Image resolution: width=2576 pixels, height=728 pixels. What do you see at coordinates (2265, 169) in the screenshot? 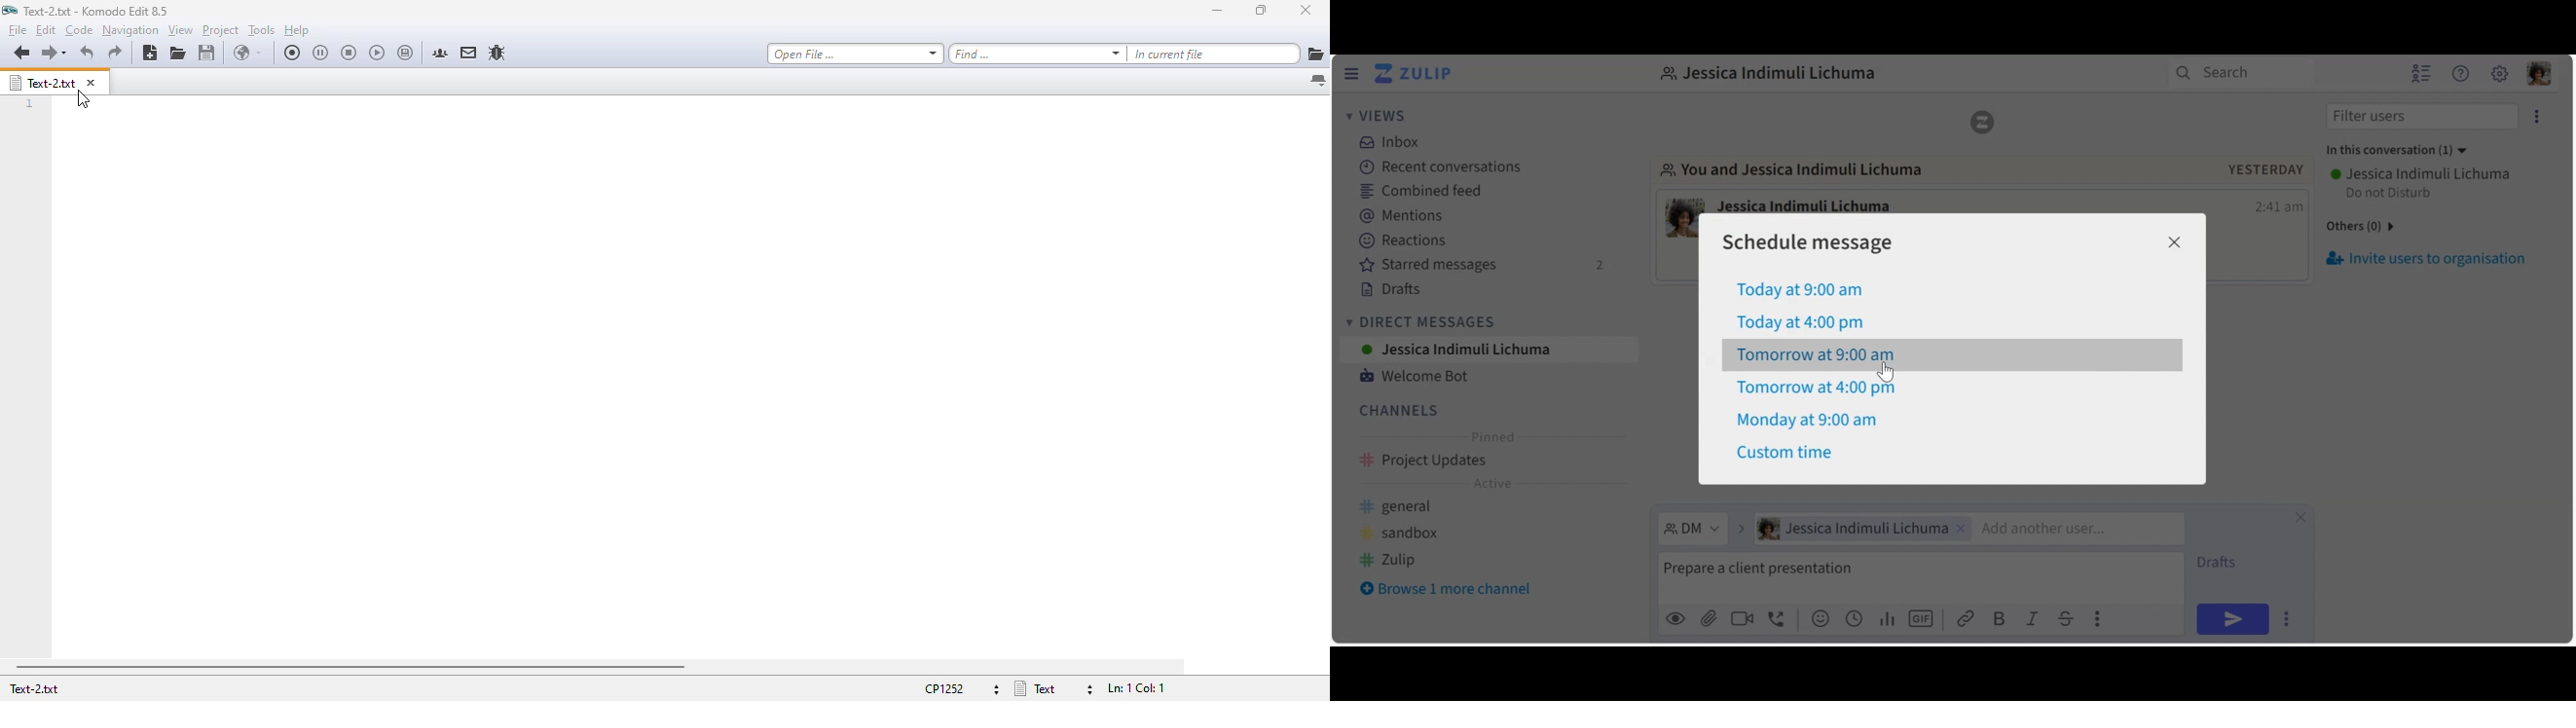
I see `yesterday` at bounding box center [2265, 169].